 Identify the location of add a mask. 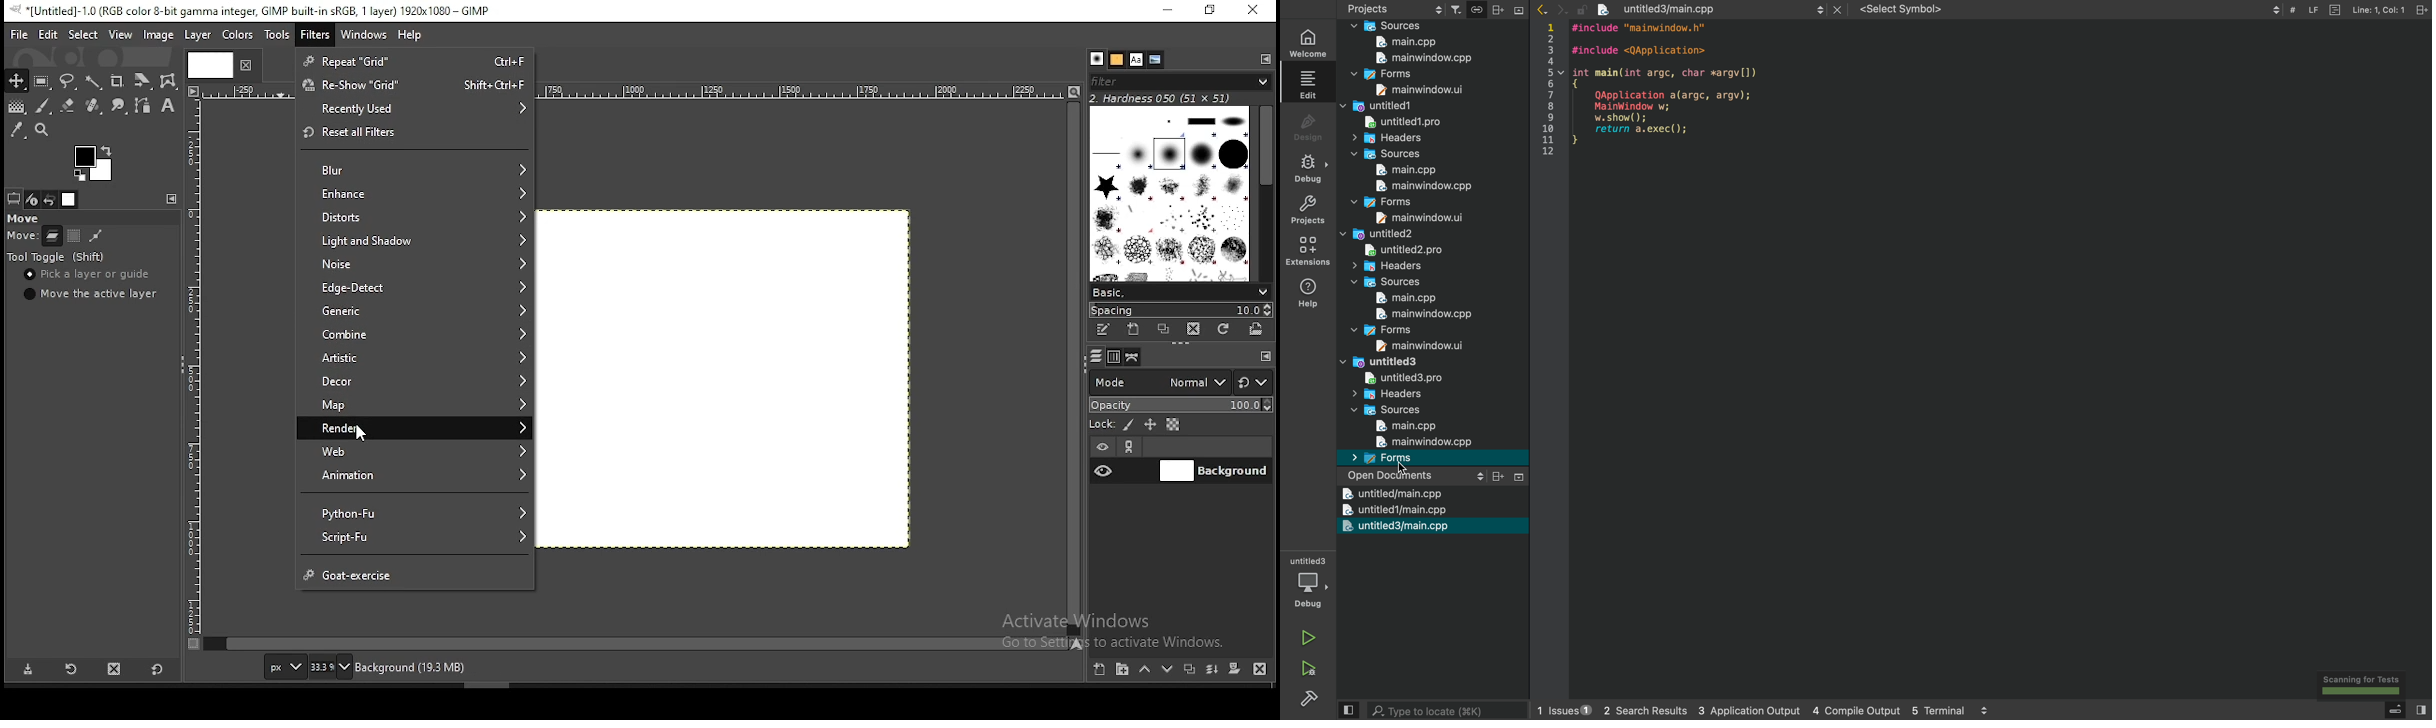
(1236, 670).